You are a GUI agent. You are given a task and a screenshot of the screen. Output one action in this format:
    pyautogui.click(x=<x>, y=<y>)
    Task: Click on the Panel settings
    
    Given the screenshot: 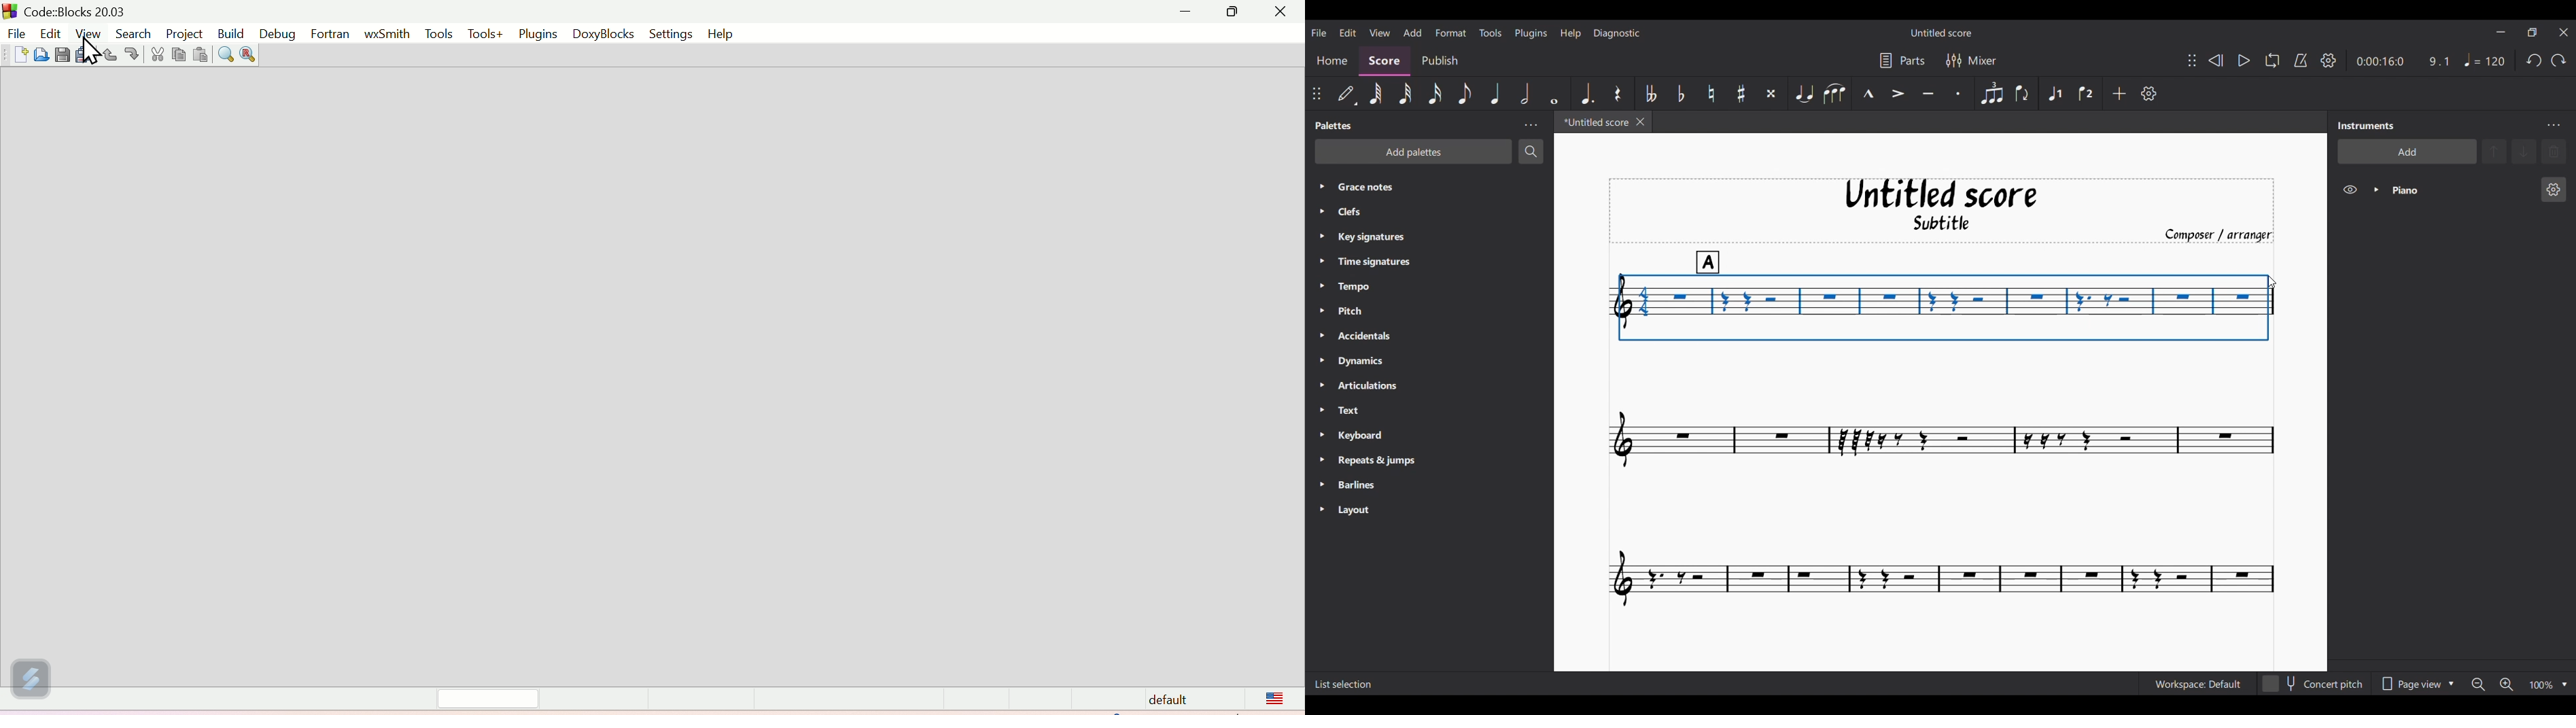 What is the action you would take?
    pyautogui.click(x=1531, y=125)
    